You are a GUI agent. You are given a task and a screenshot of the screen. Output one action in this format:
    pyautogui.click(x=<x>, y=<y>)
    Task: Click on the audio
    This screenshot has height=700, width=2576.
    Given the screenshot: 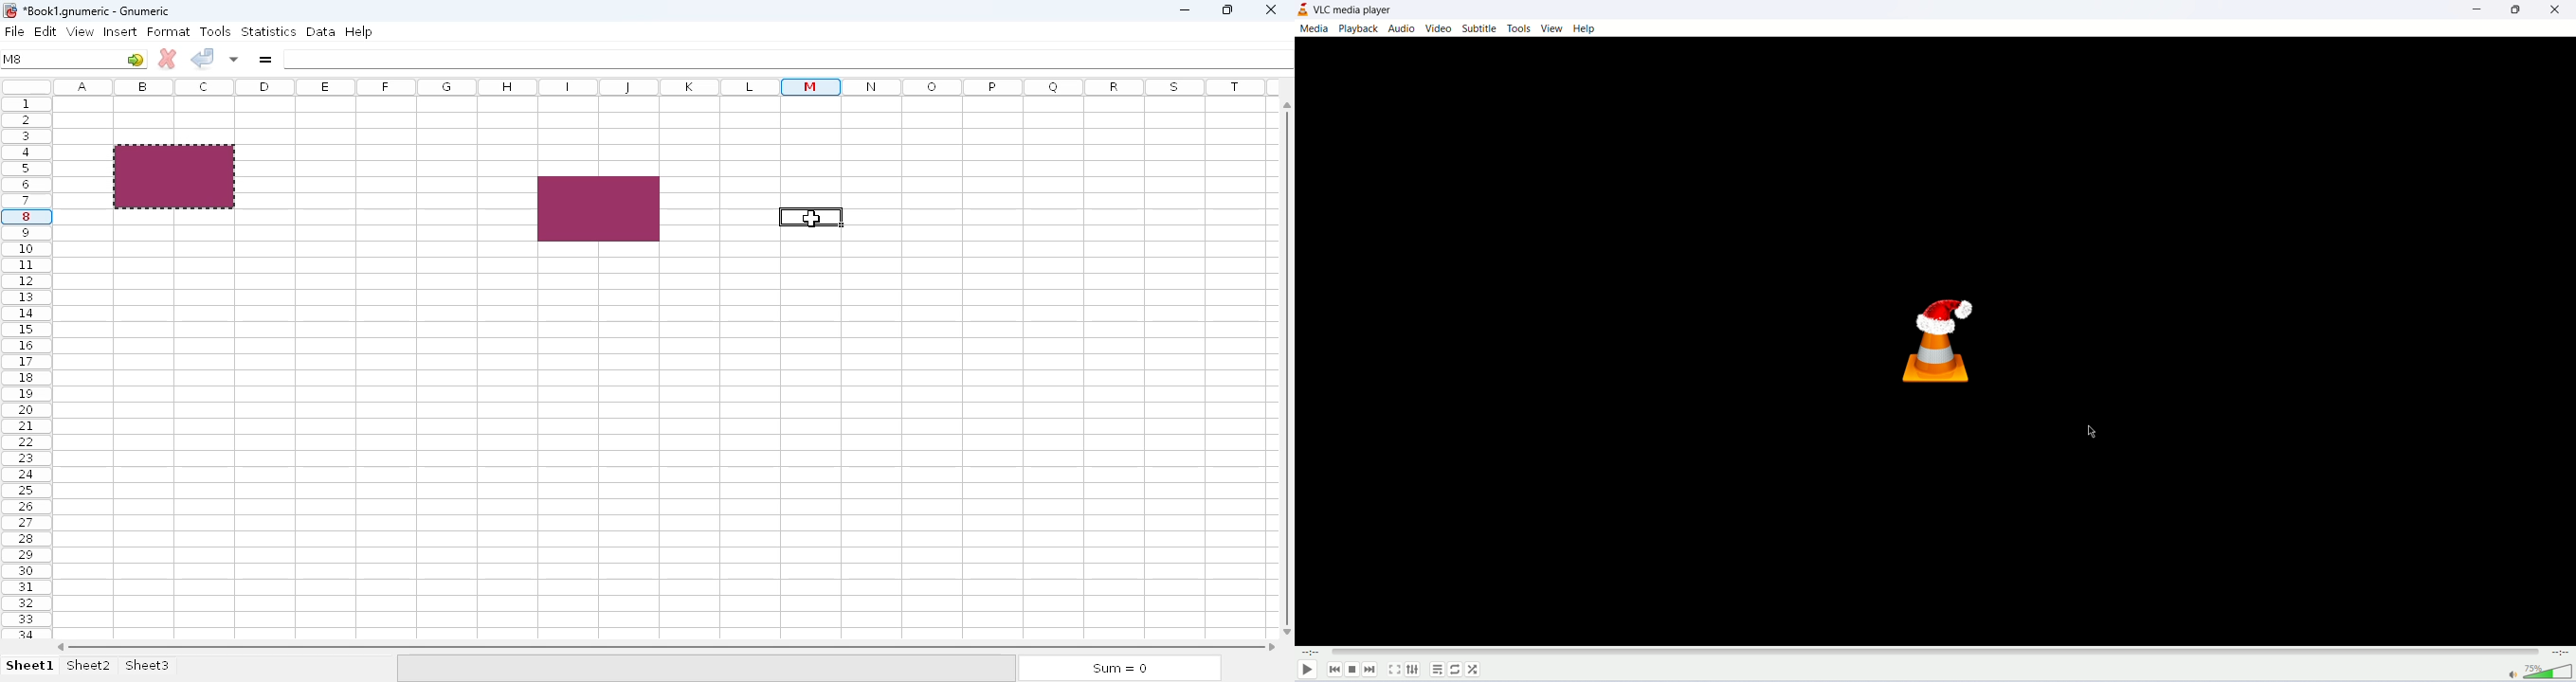 What is the action you would take?
    pyautogui.click(x=1401, y=28)
    